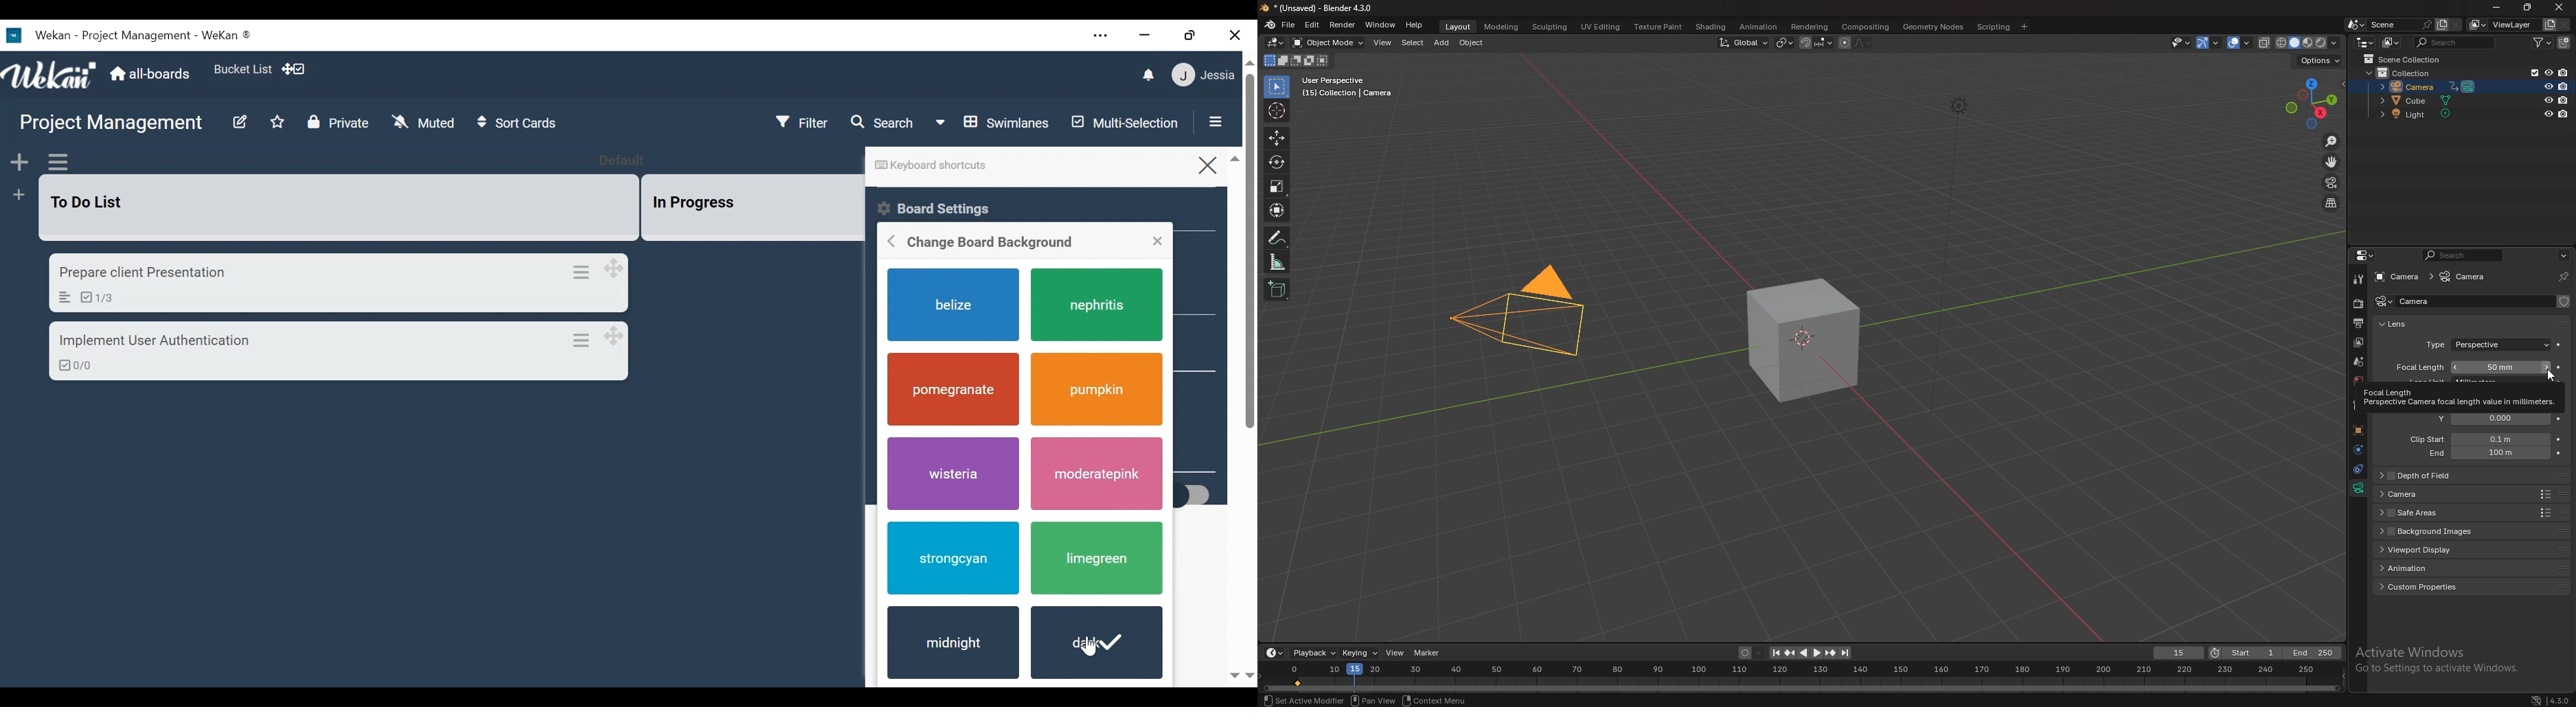 Image resolution: width=2576 pixels, height=728 pixels. Describe the element at coordinates (1842, 43) in the screenshot. I see `proportional editing objects` at that location.